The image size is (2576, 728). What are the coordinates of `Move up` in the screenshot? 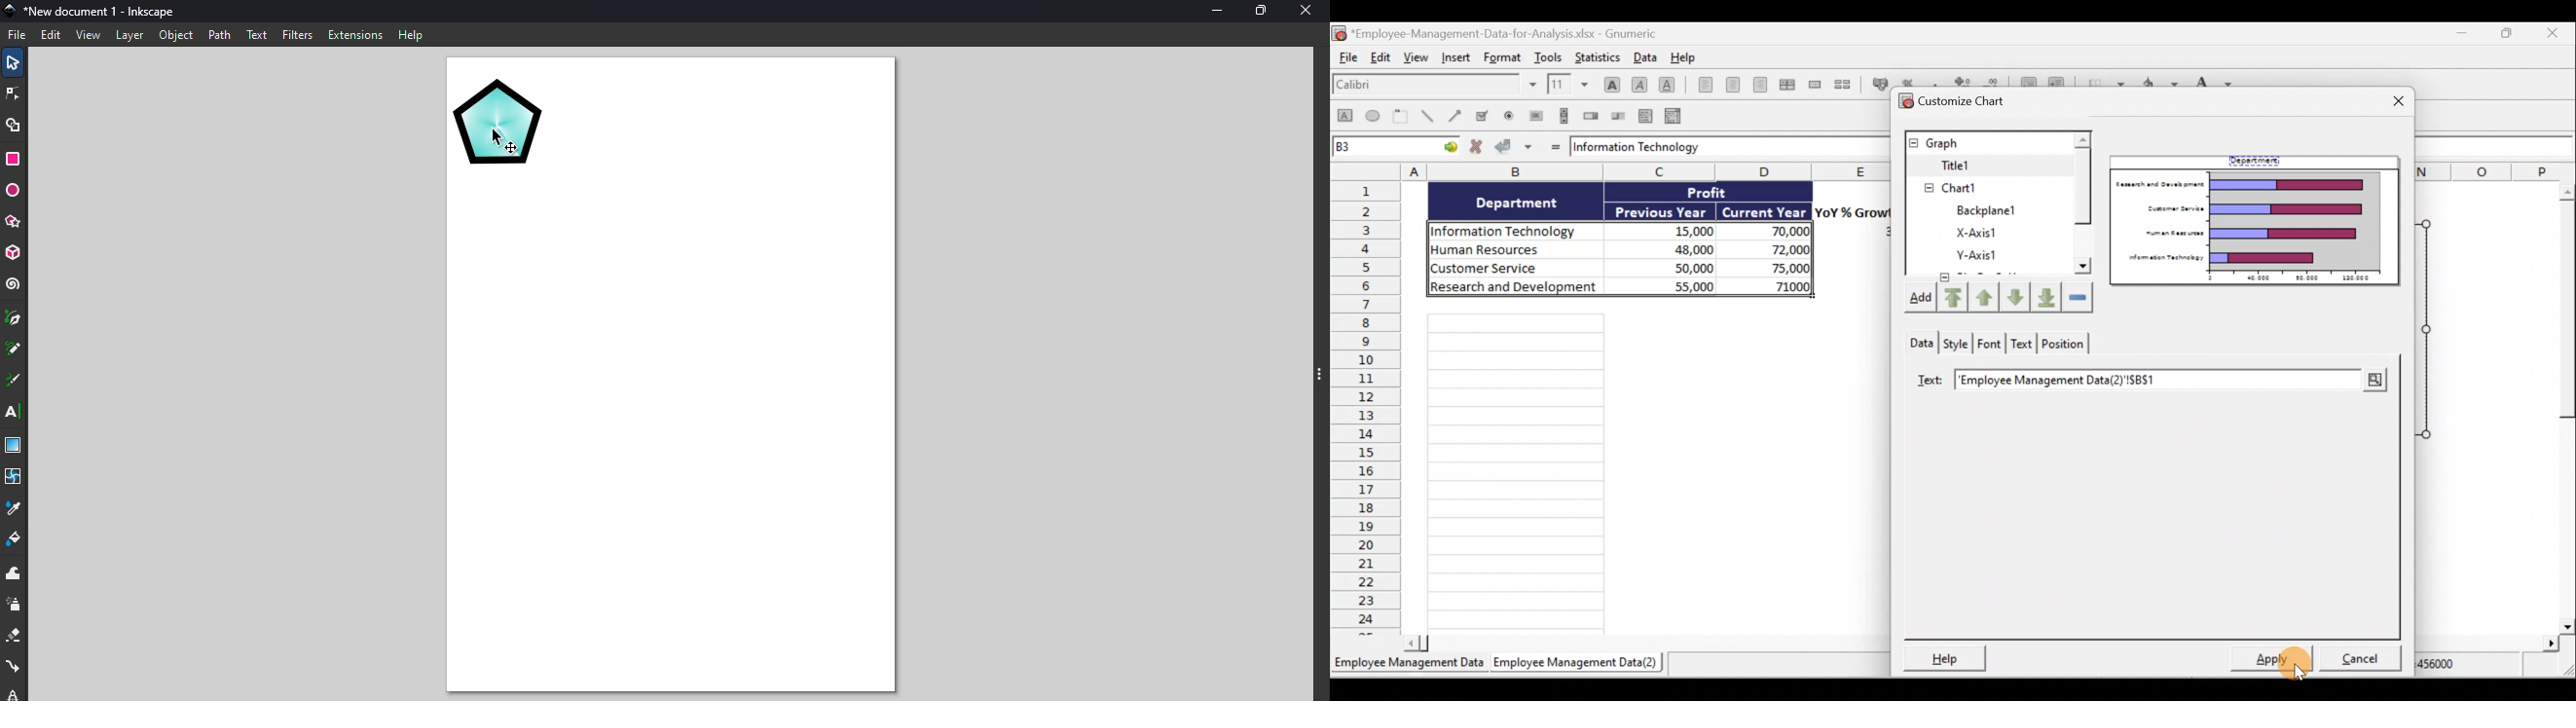 It's located at (1983, 296).